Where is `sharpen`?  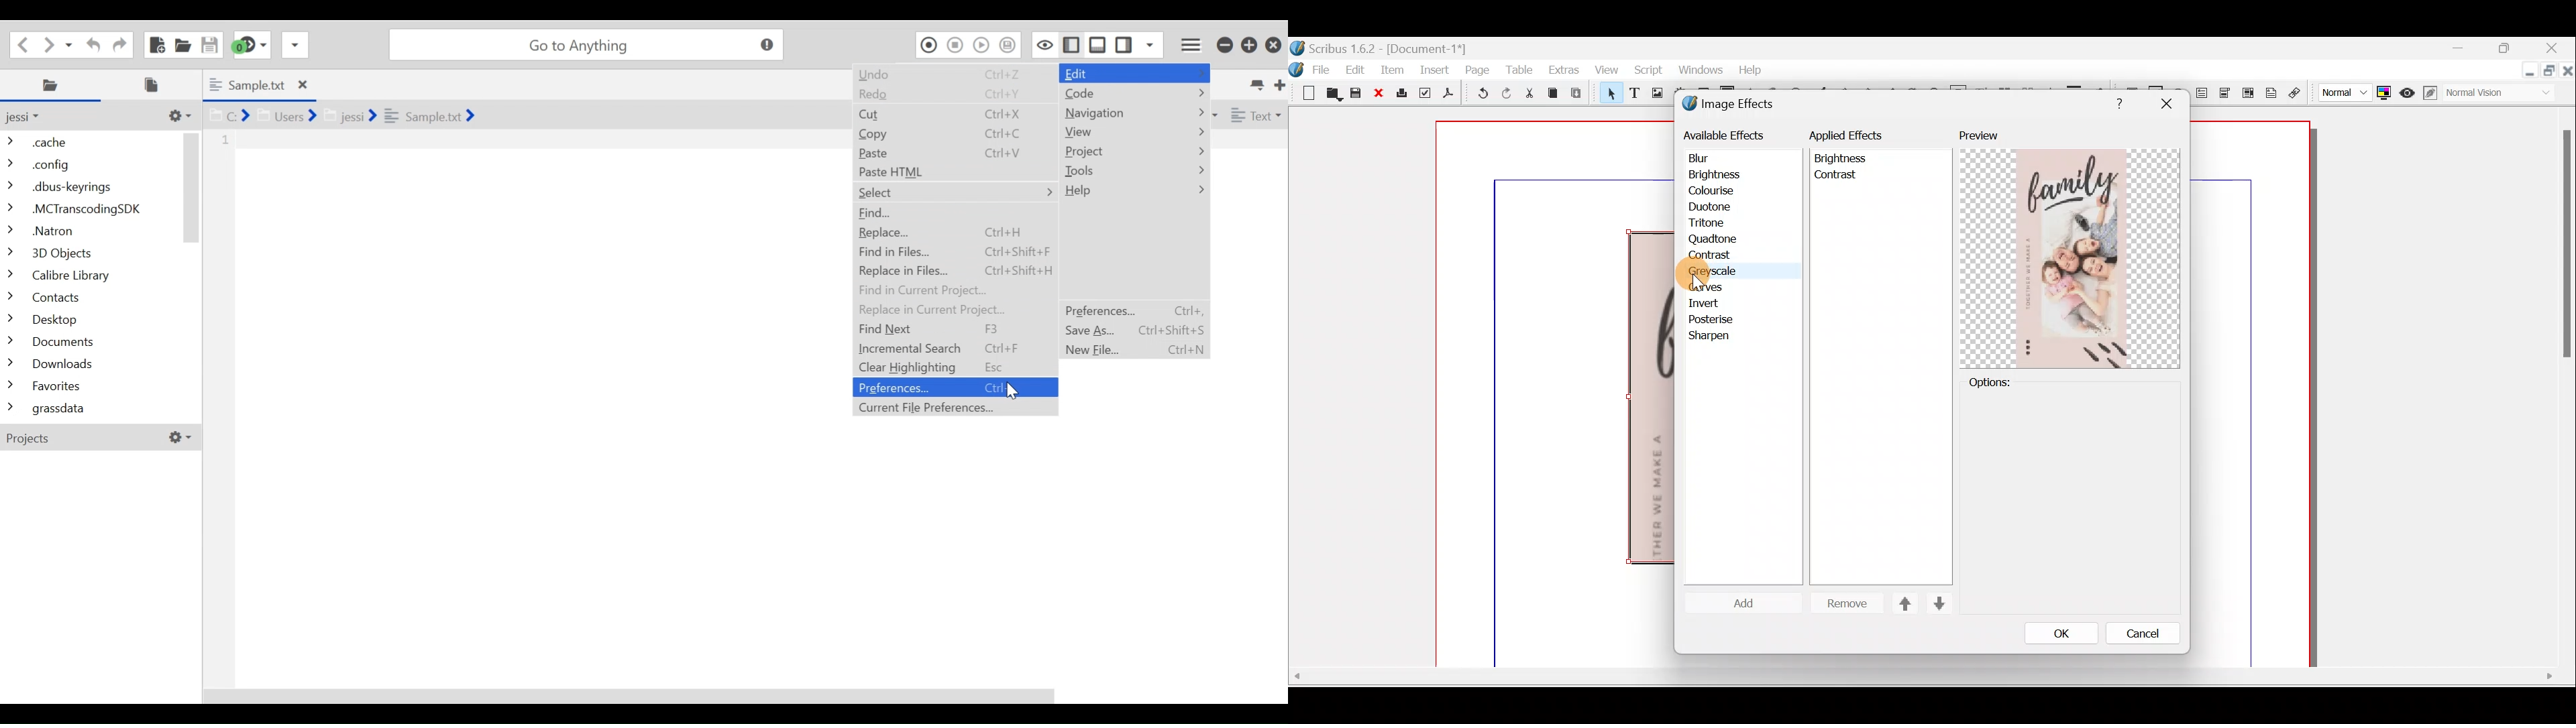
sharpen is located at coordinates (1712, 337).